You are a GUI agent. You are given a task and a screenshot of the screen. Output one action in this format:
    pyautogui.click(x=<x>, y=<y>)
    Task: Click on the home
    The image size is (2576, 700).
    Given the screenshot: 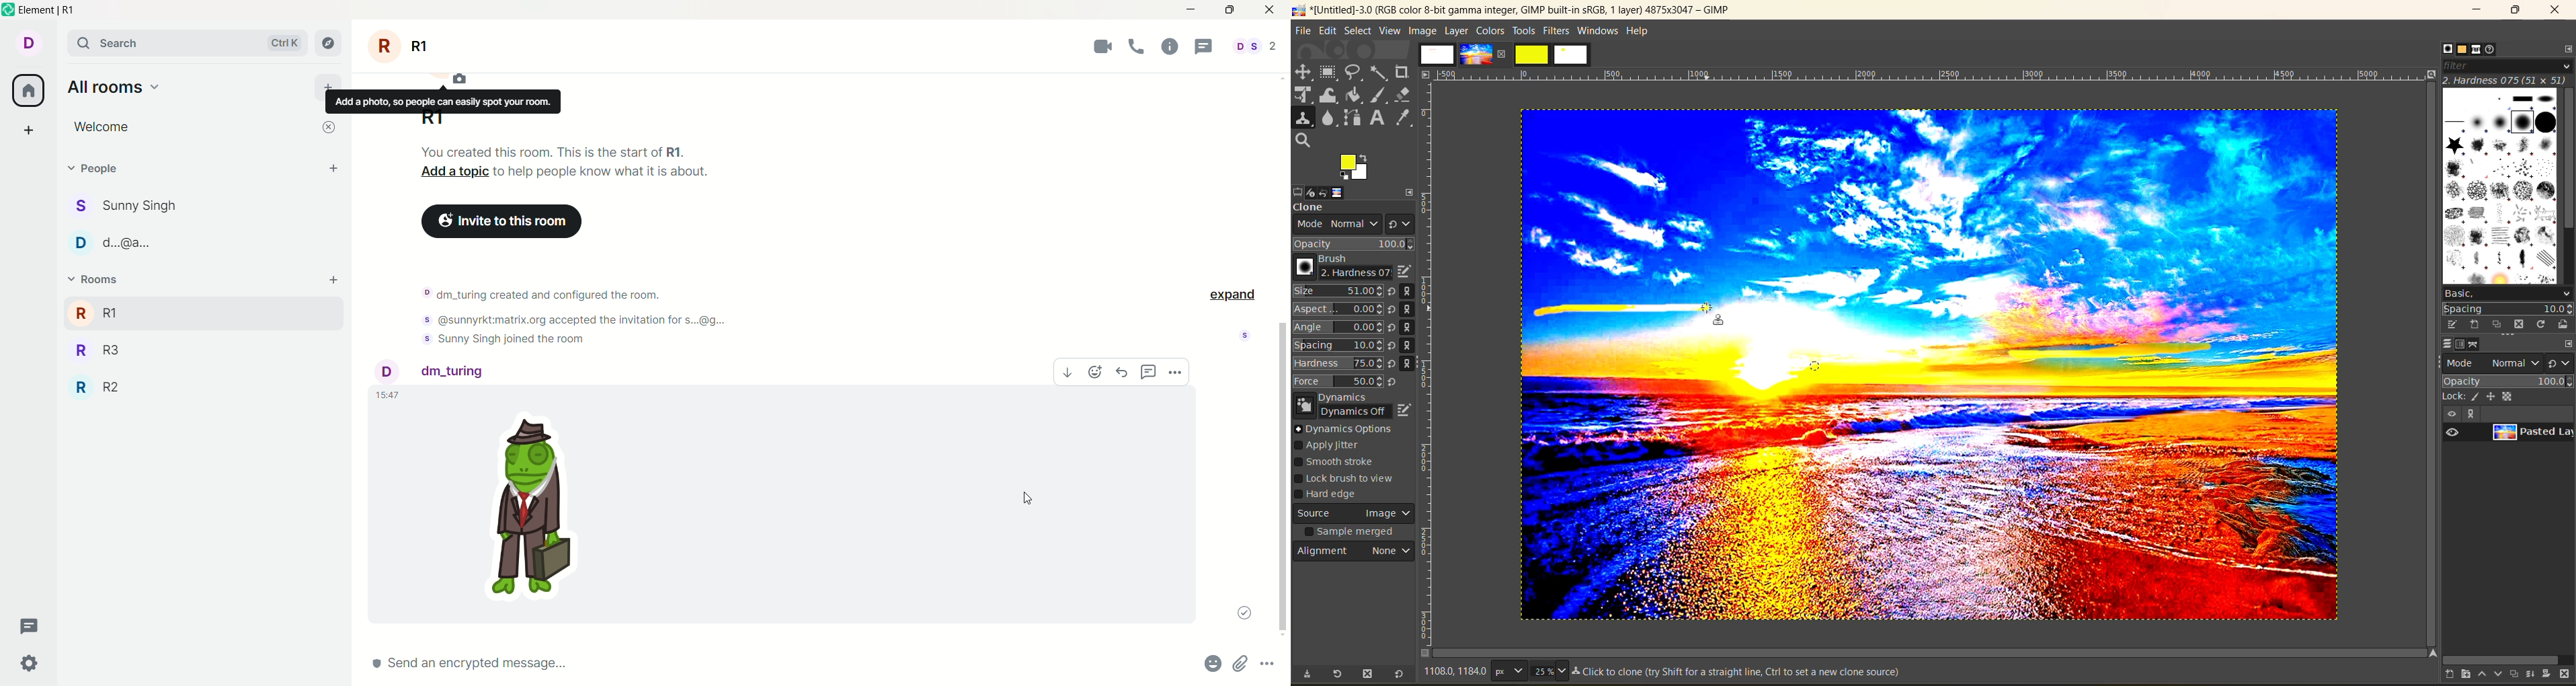 What is the action you would take?
    pyautogui.click(x=28, y=90)
    